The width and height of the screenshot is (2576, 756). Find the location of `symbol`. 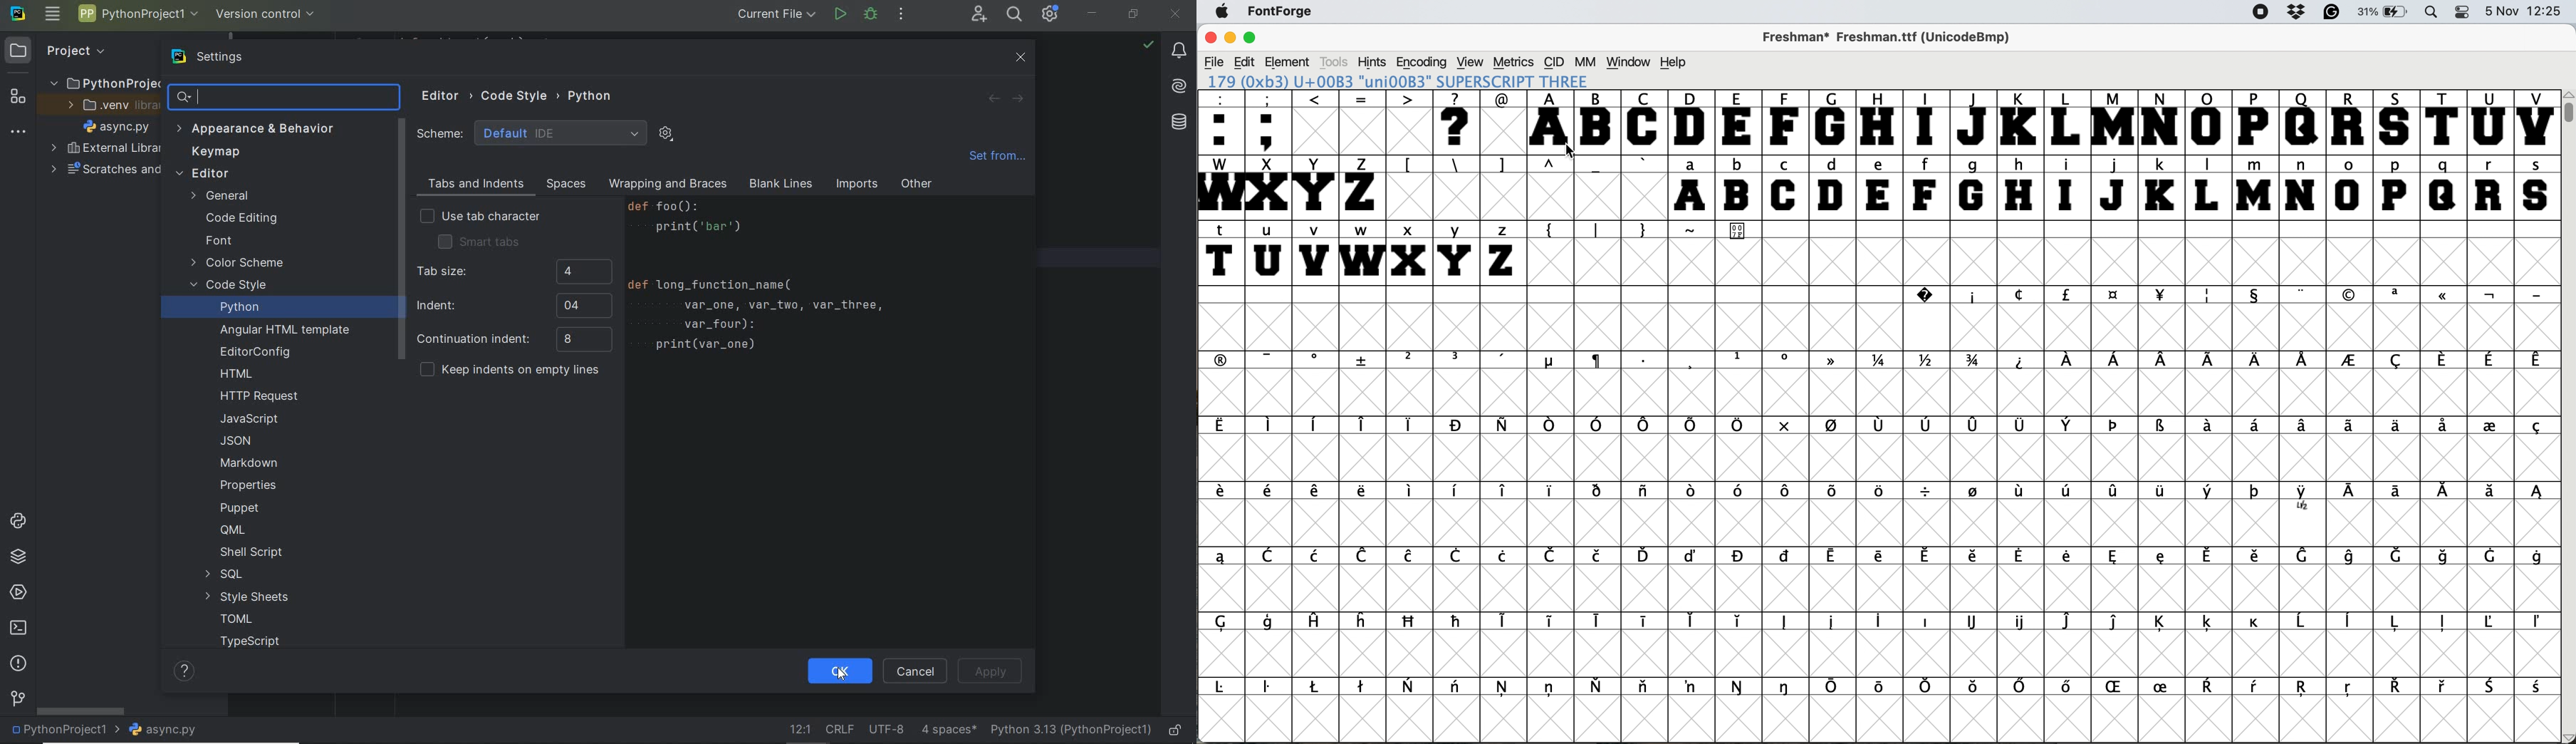

symbol is located at coordinates (2118, 557).